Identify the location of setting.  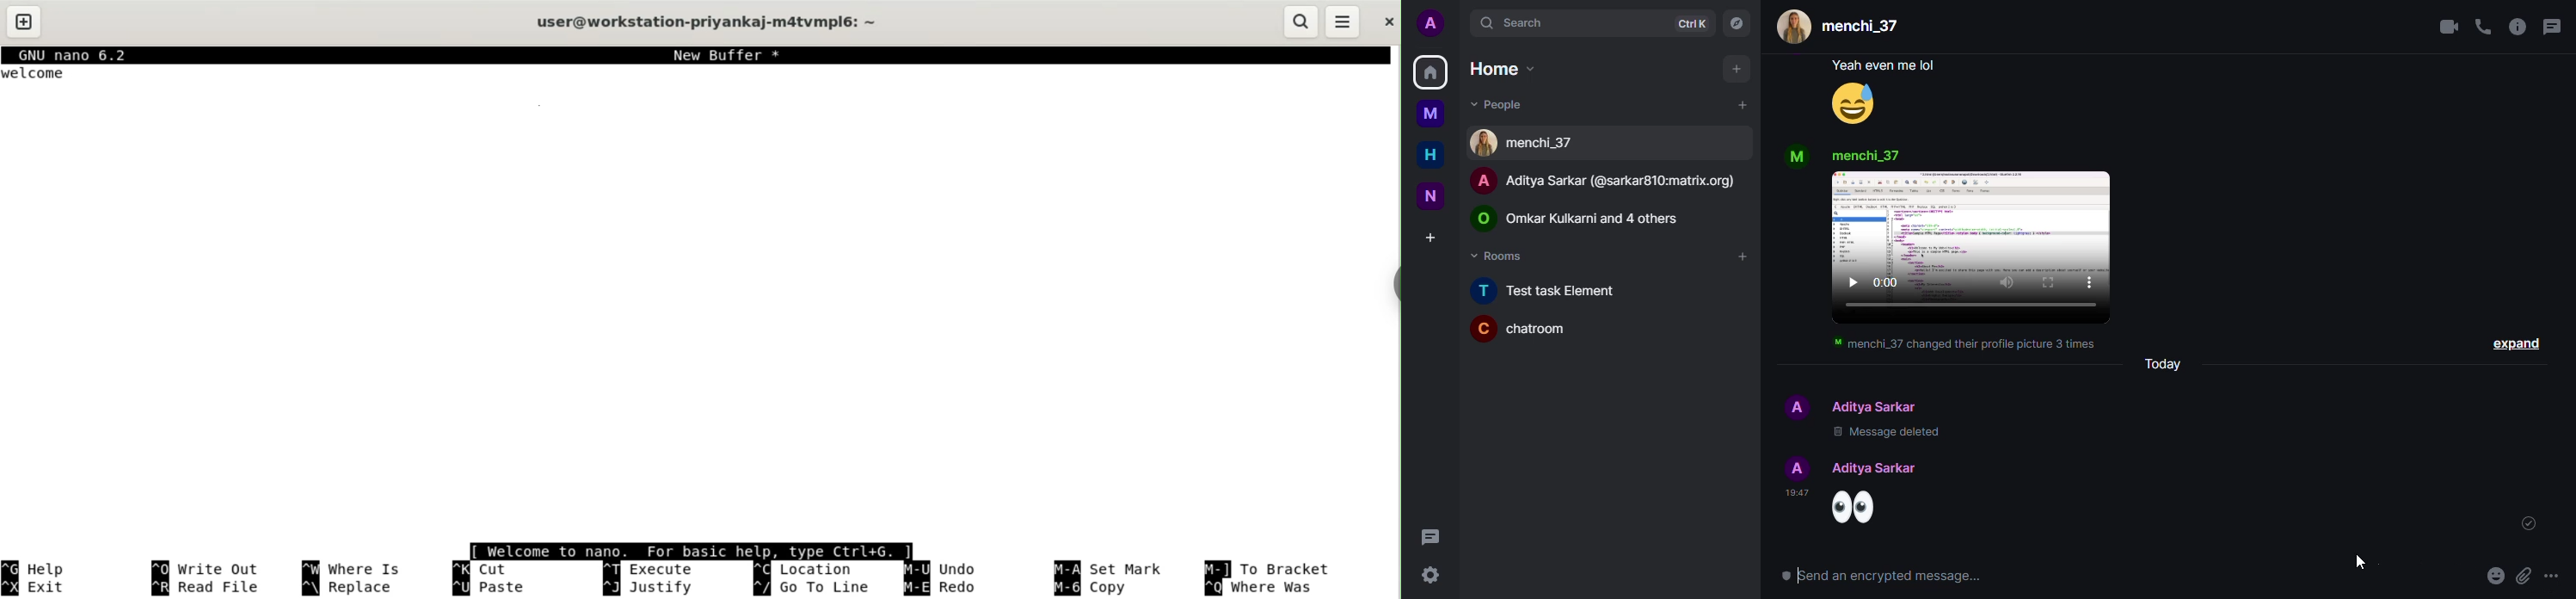
(1432, 575).